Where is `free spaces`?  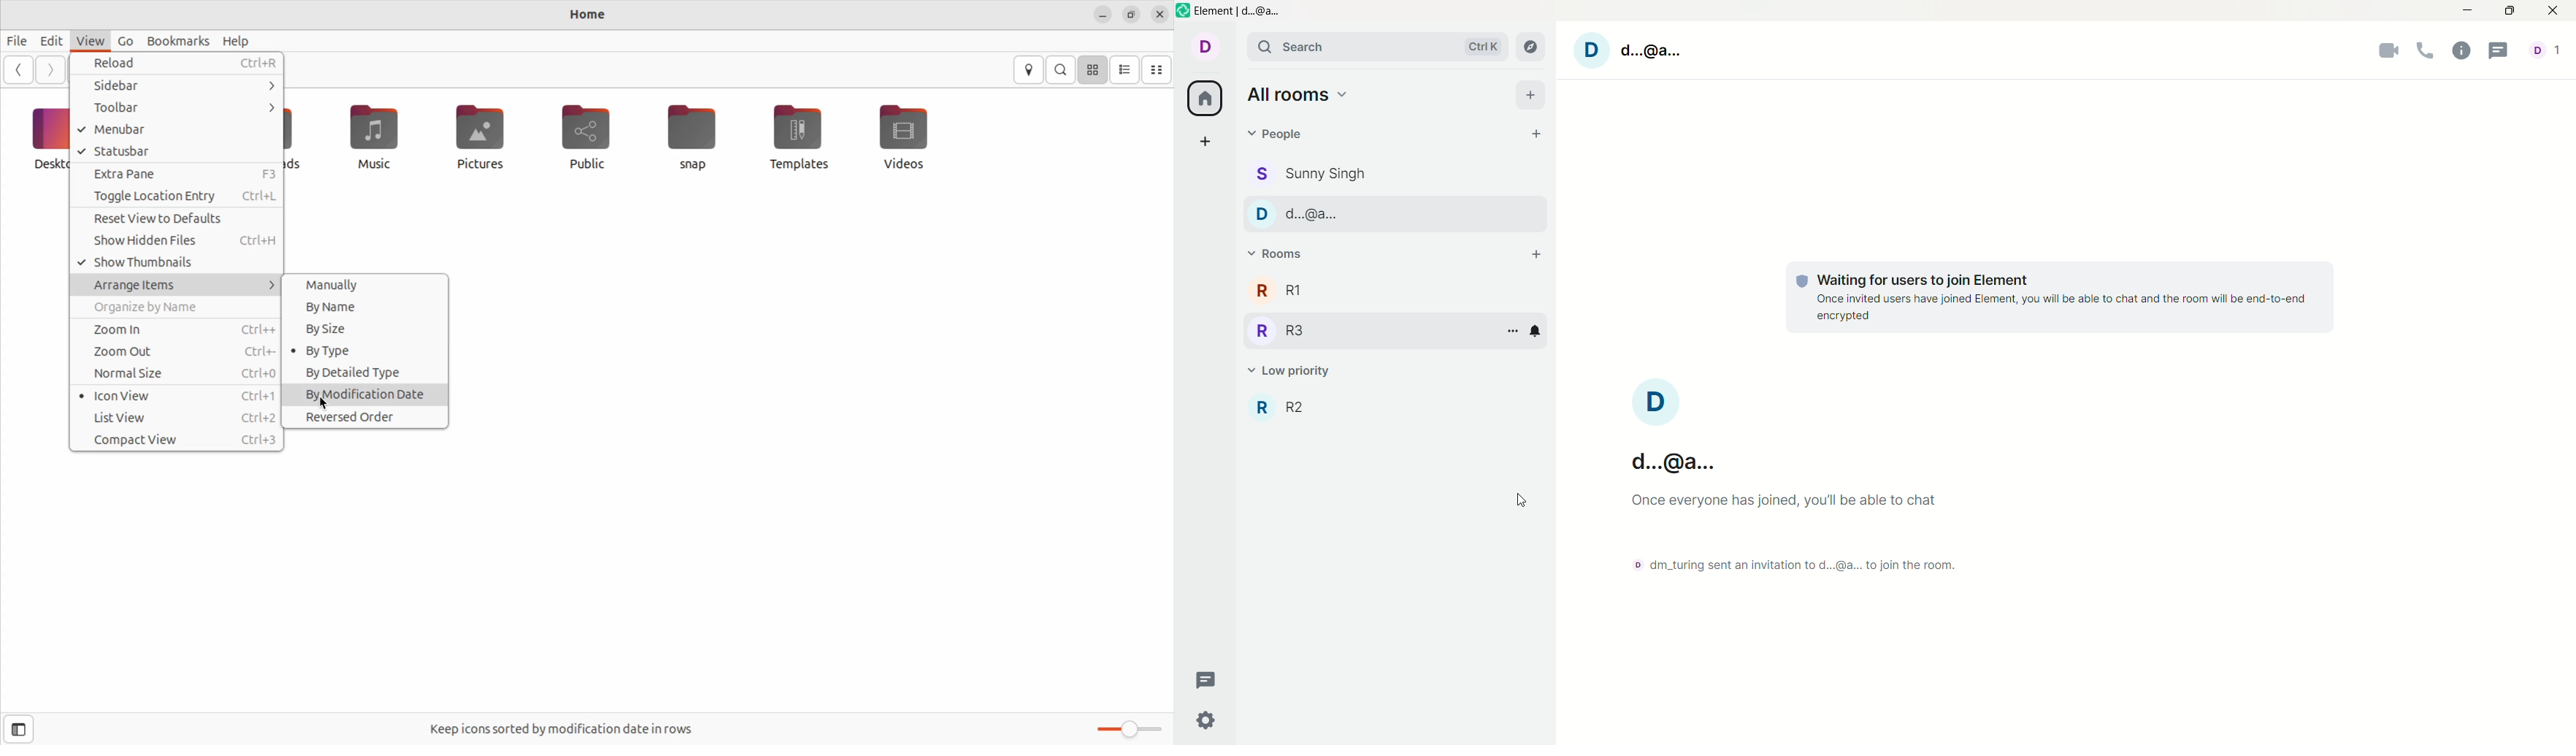
free spaces is located at coordinates (564, 729).